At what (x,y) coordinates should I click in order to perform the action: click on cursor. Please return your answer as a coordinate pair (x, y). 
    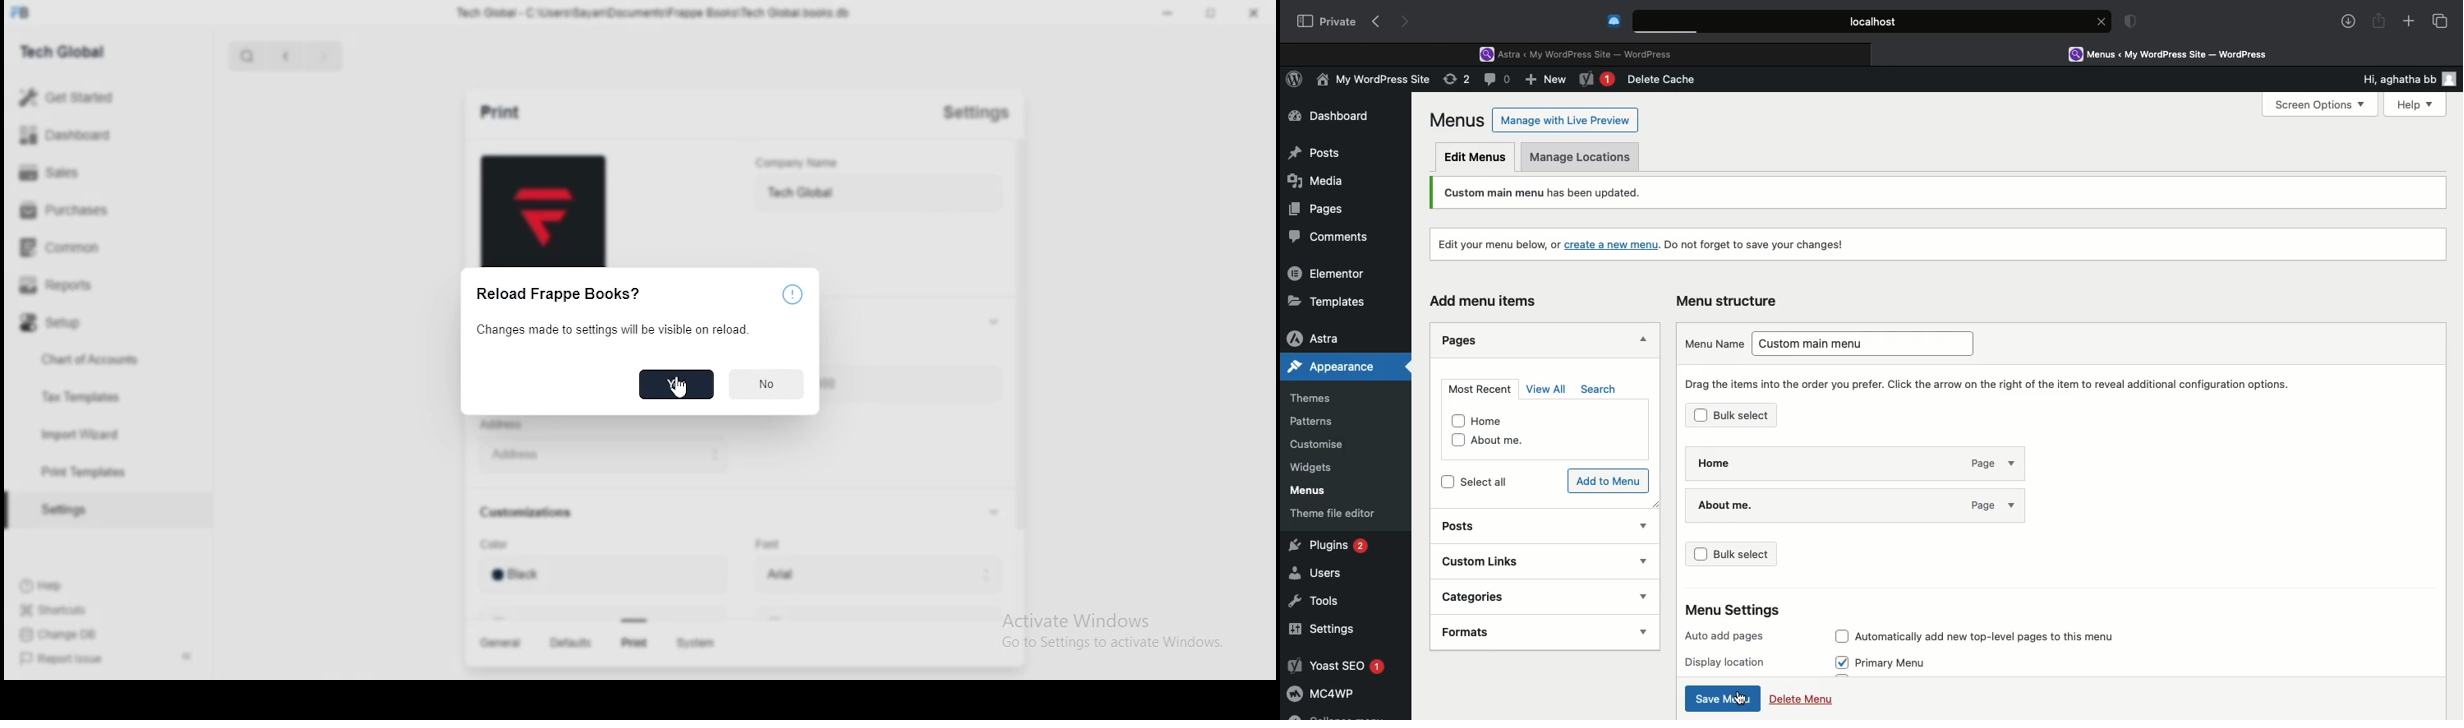
    Looking at the image, I should click on (678, 392).